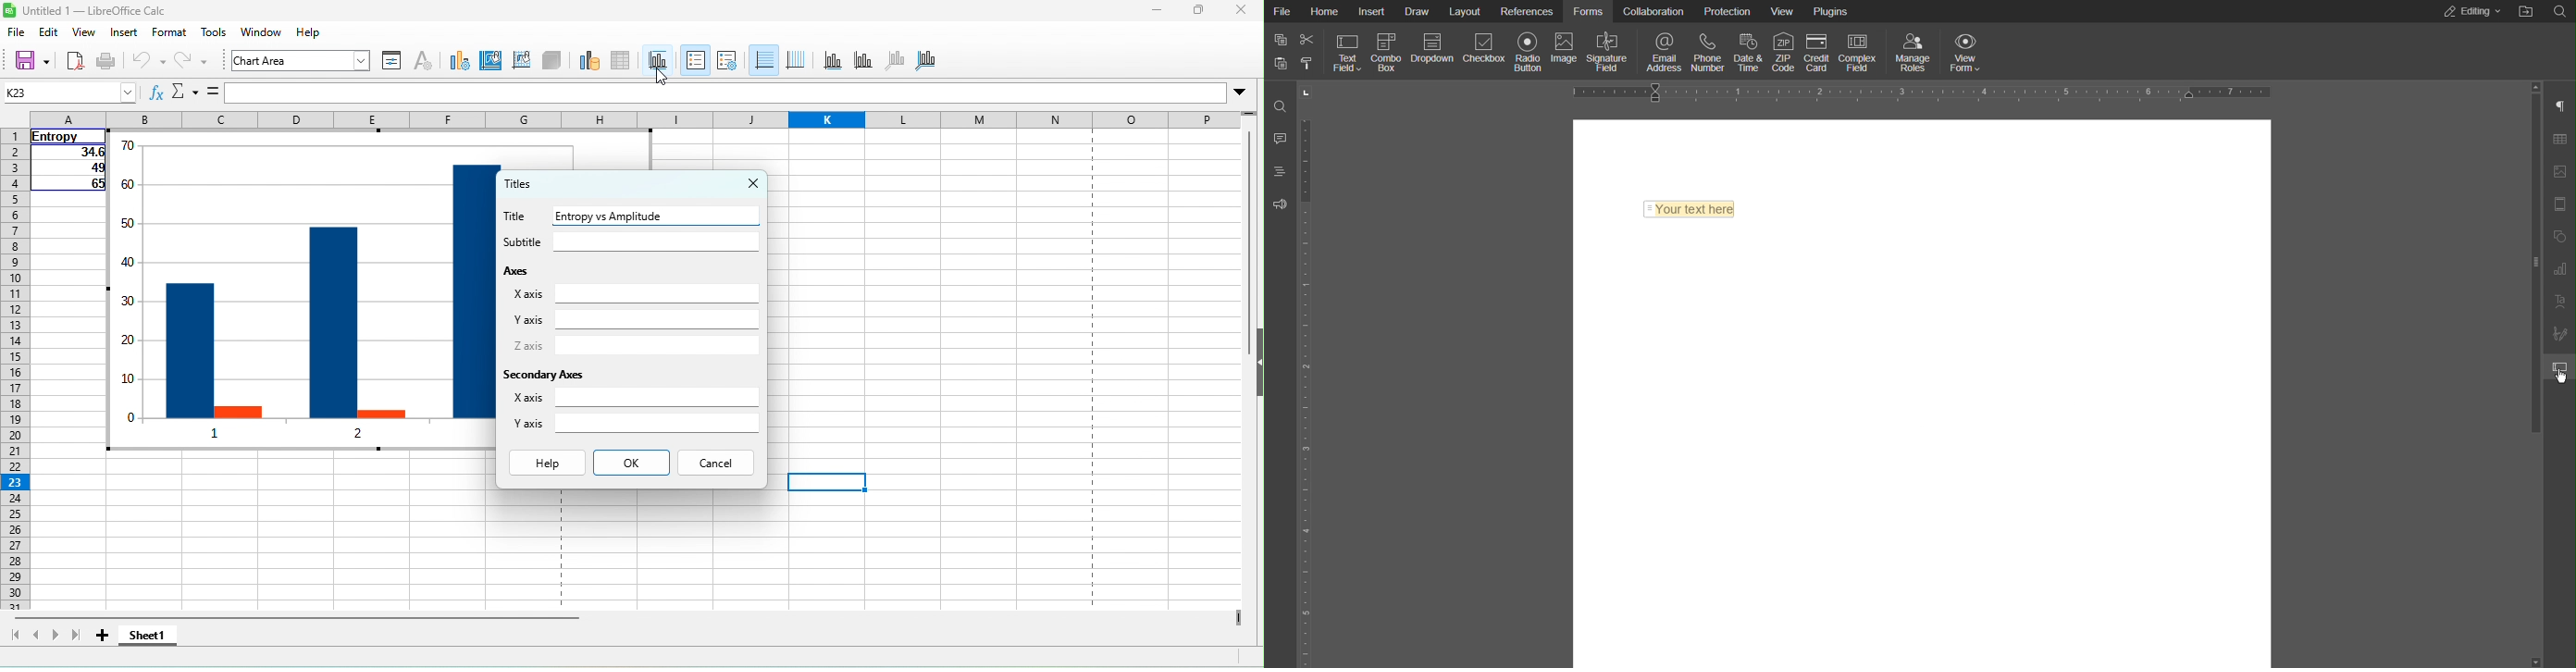 The image size is (2576, 672). What do you see at coordinates (214, 34) in the screenshot?
I see `tool` at bounding box center [214, 34].